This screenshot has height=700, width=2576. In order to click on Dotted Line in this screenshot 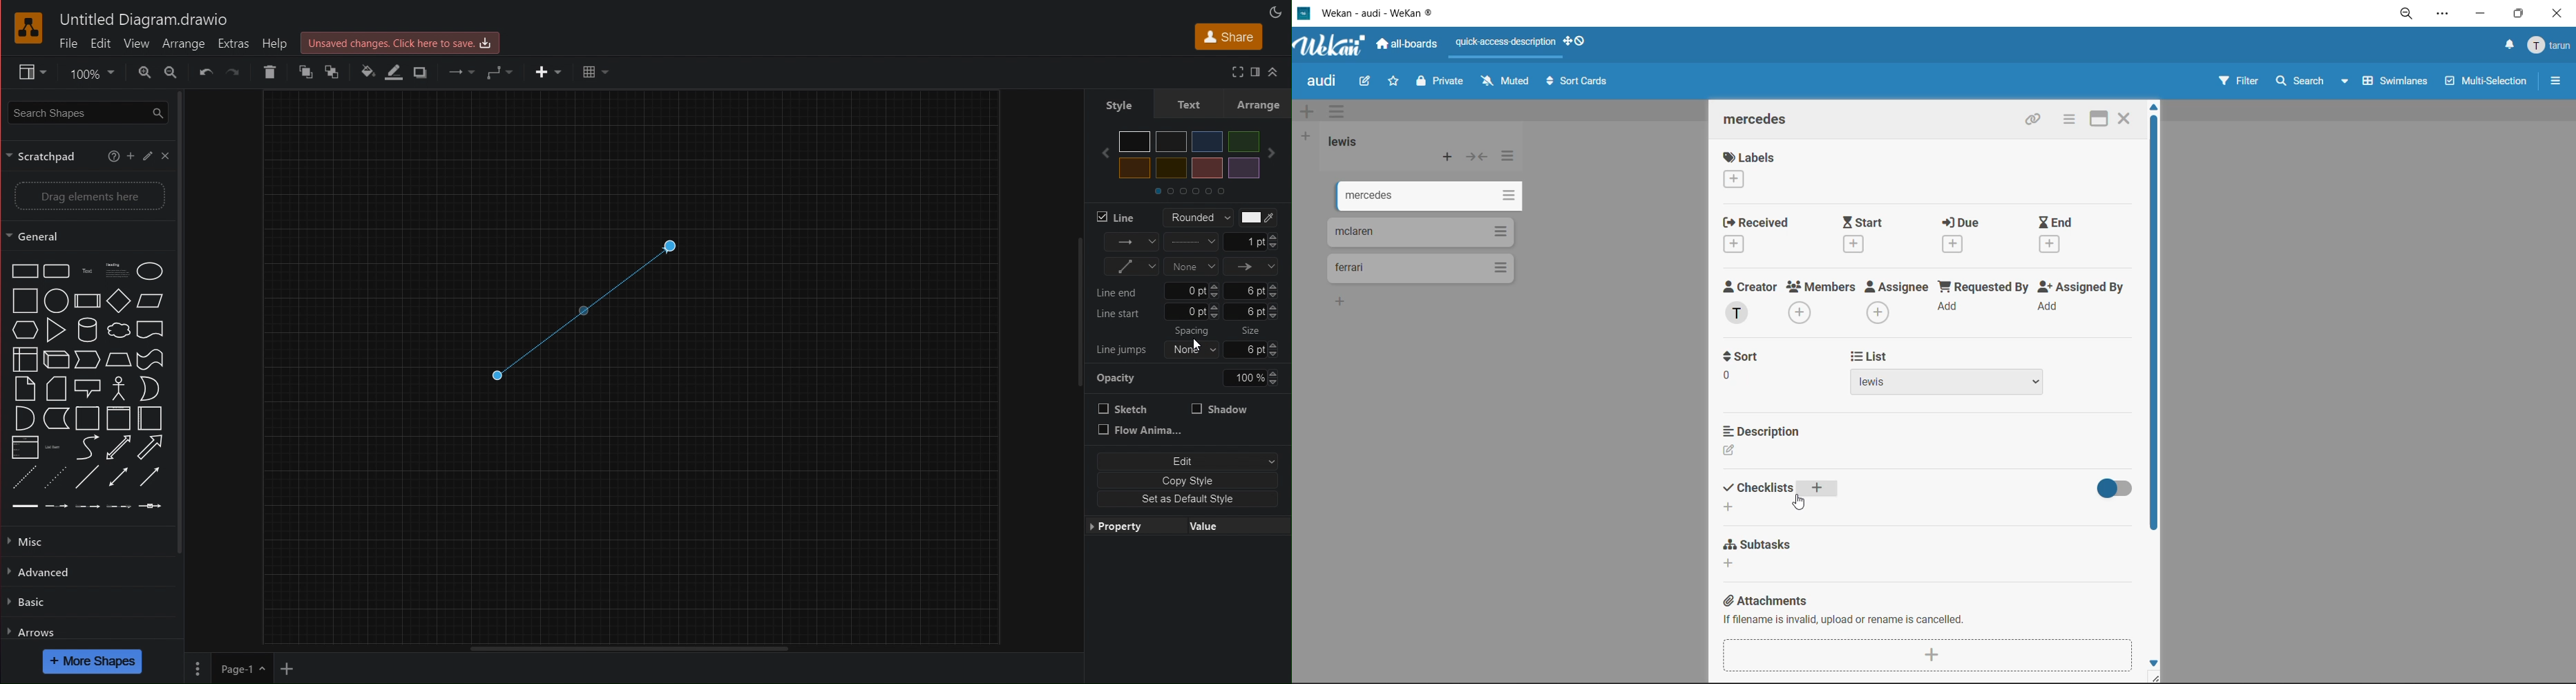, I will do `click(584, 305)`.